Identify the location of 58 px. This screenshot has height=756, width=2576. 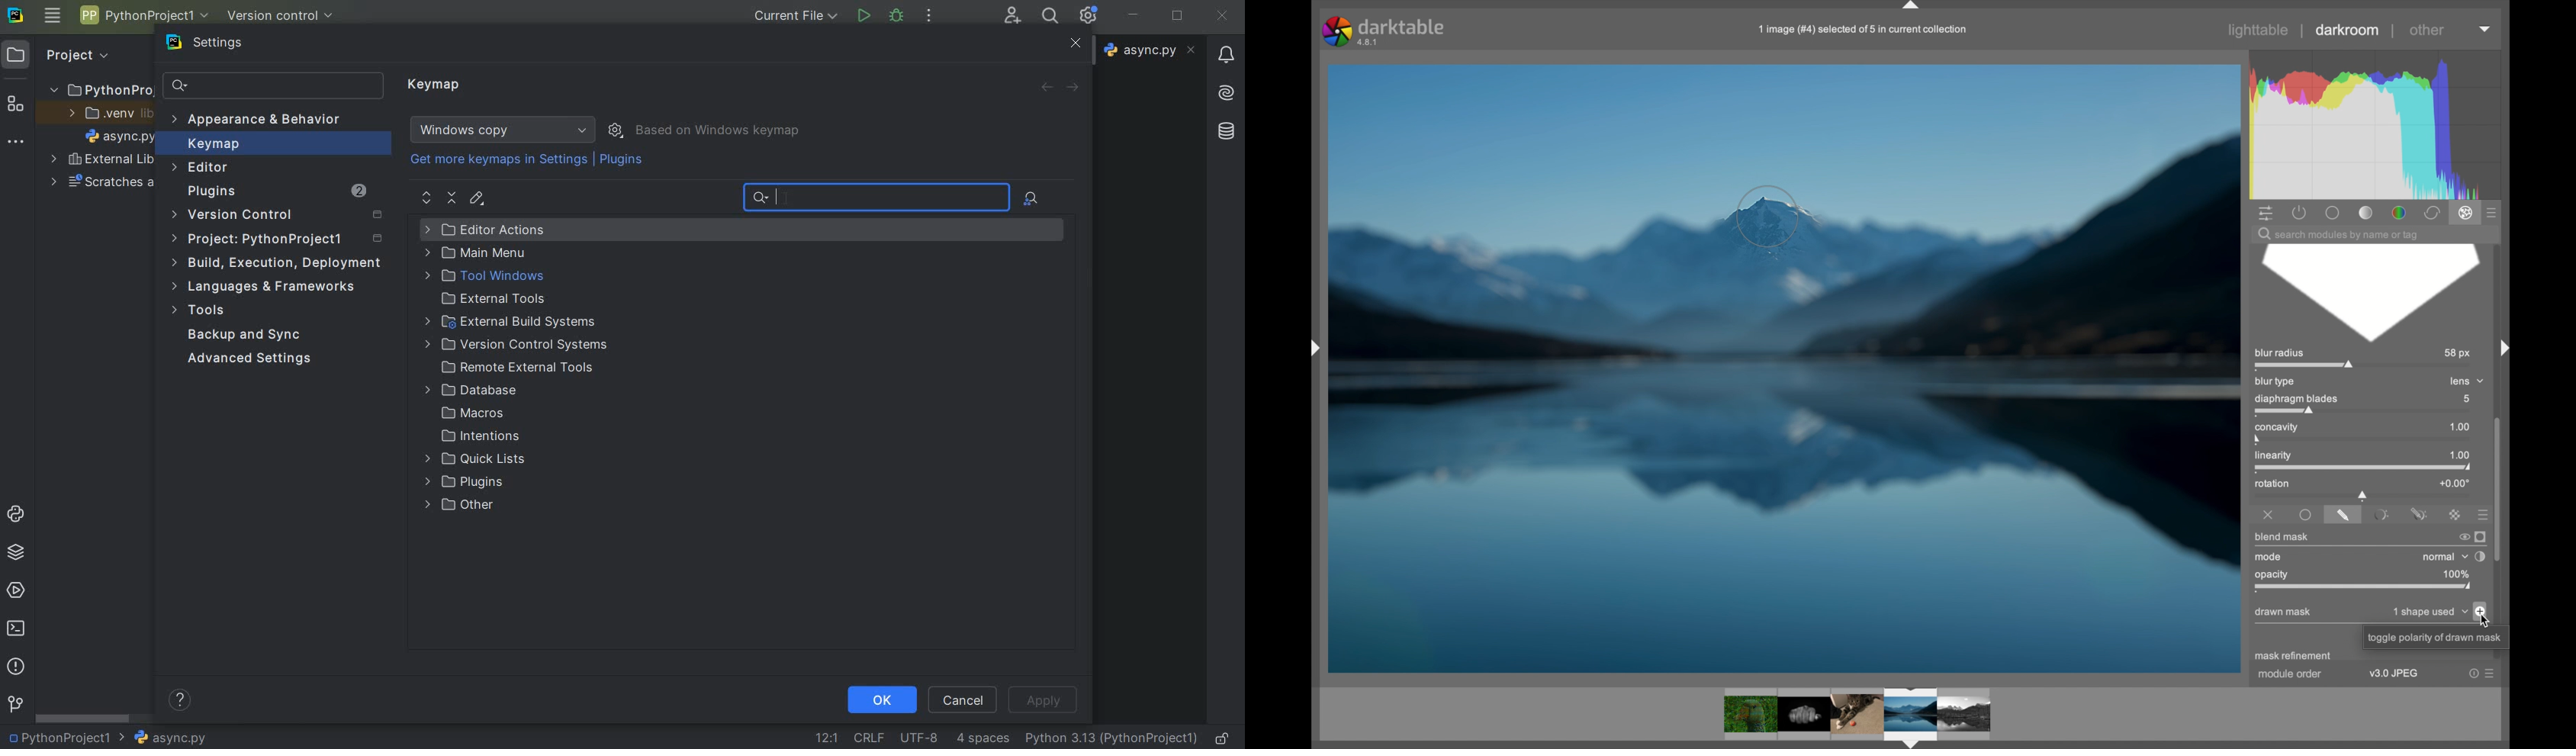
(2456, 353).